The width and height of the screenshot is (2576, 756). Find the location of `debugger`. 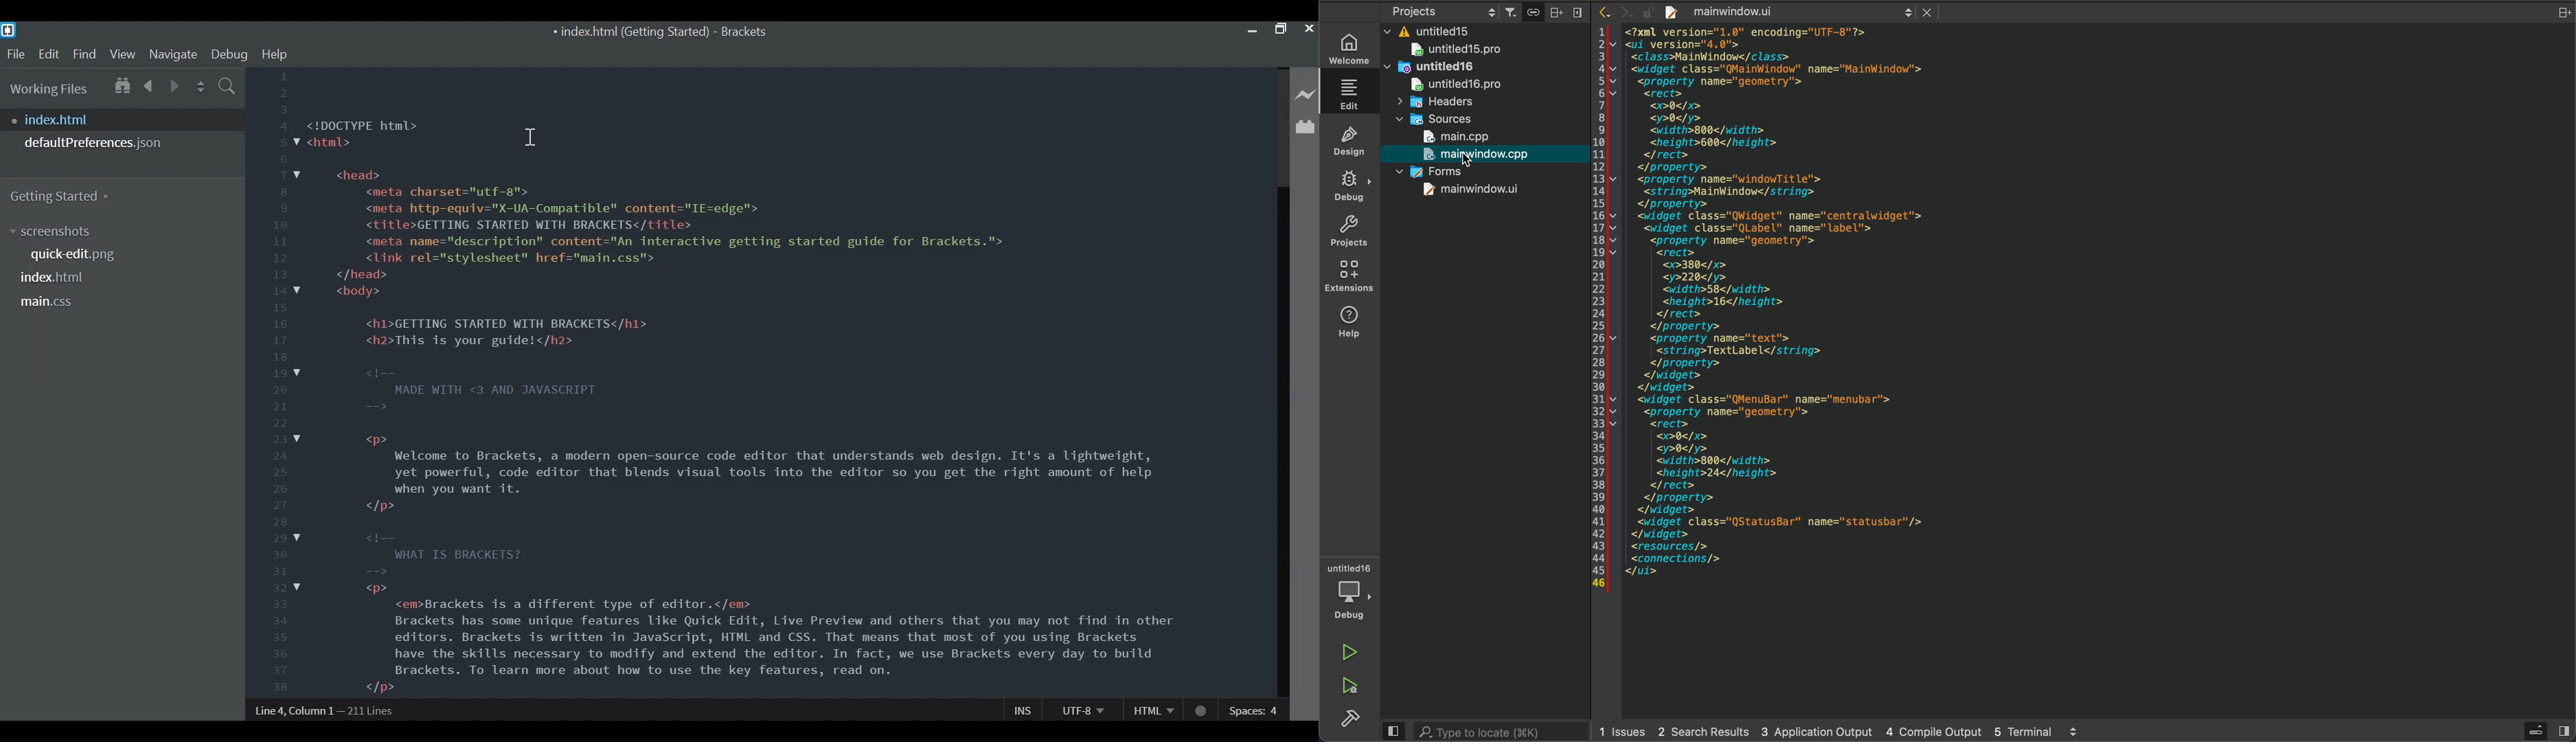

debugger is located at coordinates (1351, 592).